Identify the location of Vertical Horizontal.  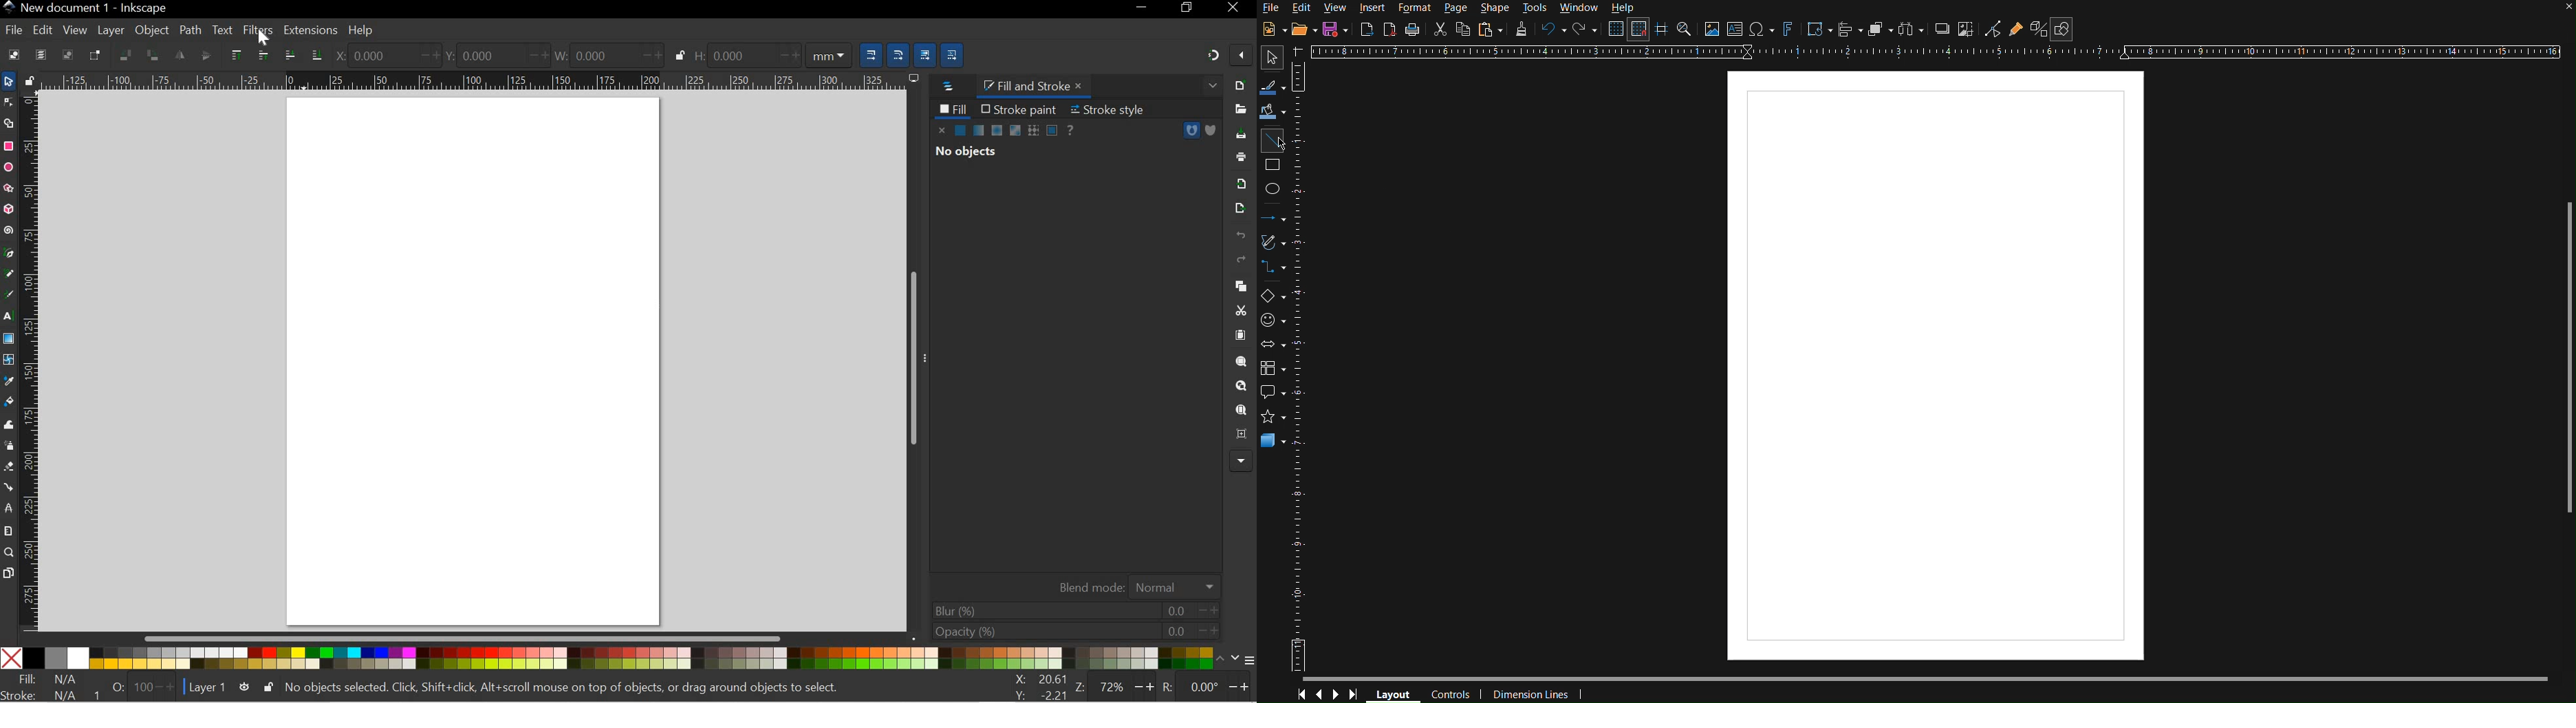
(1301, 367).